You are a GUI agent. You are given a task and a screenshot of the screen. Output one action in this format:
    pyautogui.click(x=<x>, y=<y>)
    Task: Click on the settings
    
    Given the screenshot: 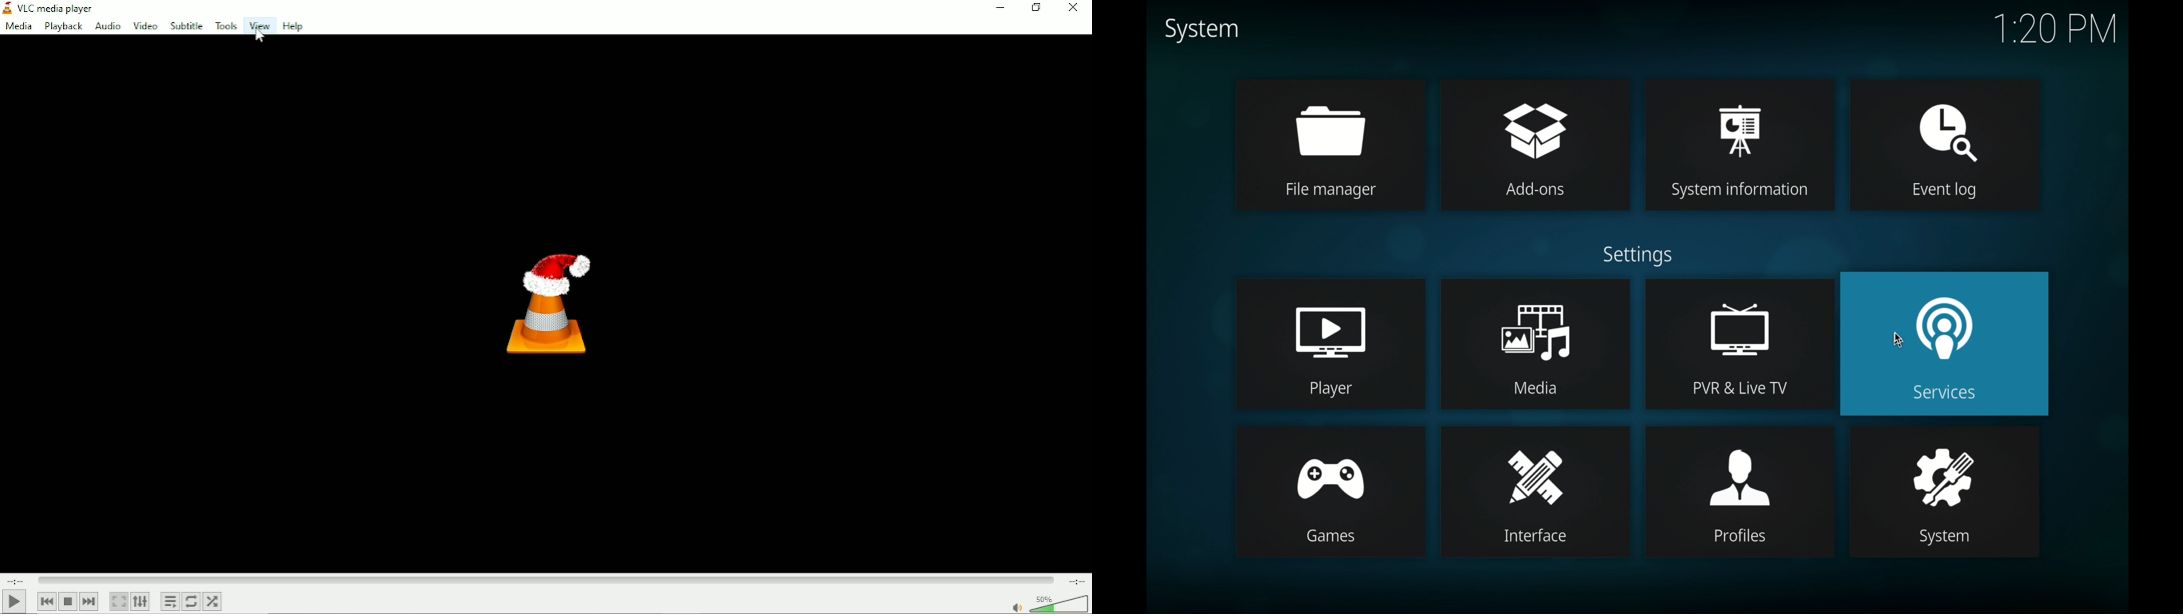 What is the action you would take?
    pyautogui.click(x=1638, y=255)
    